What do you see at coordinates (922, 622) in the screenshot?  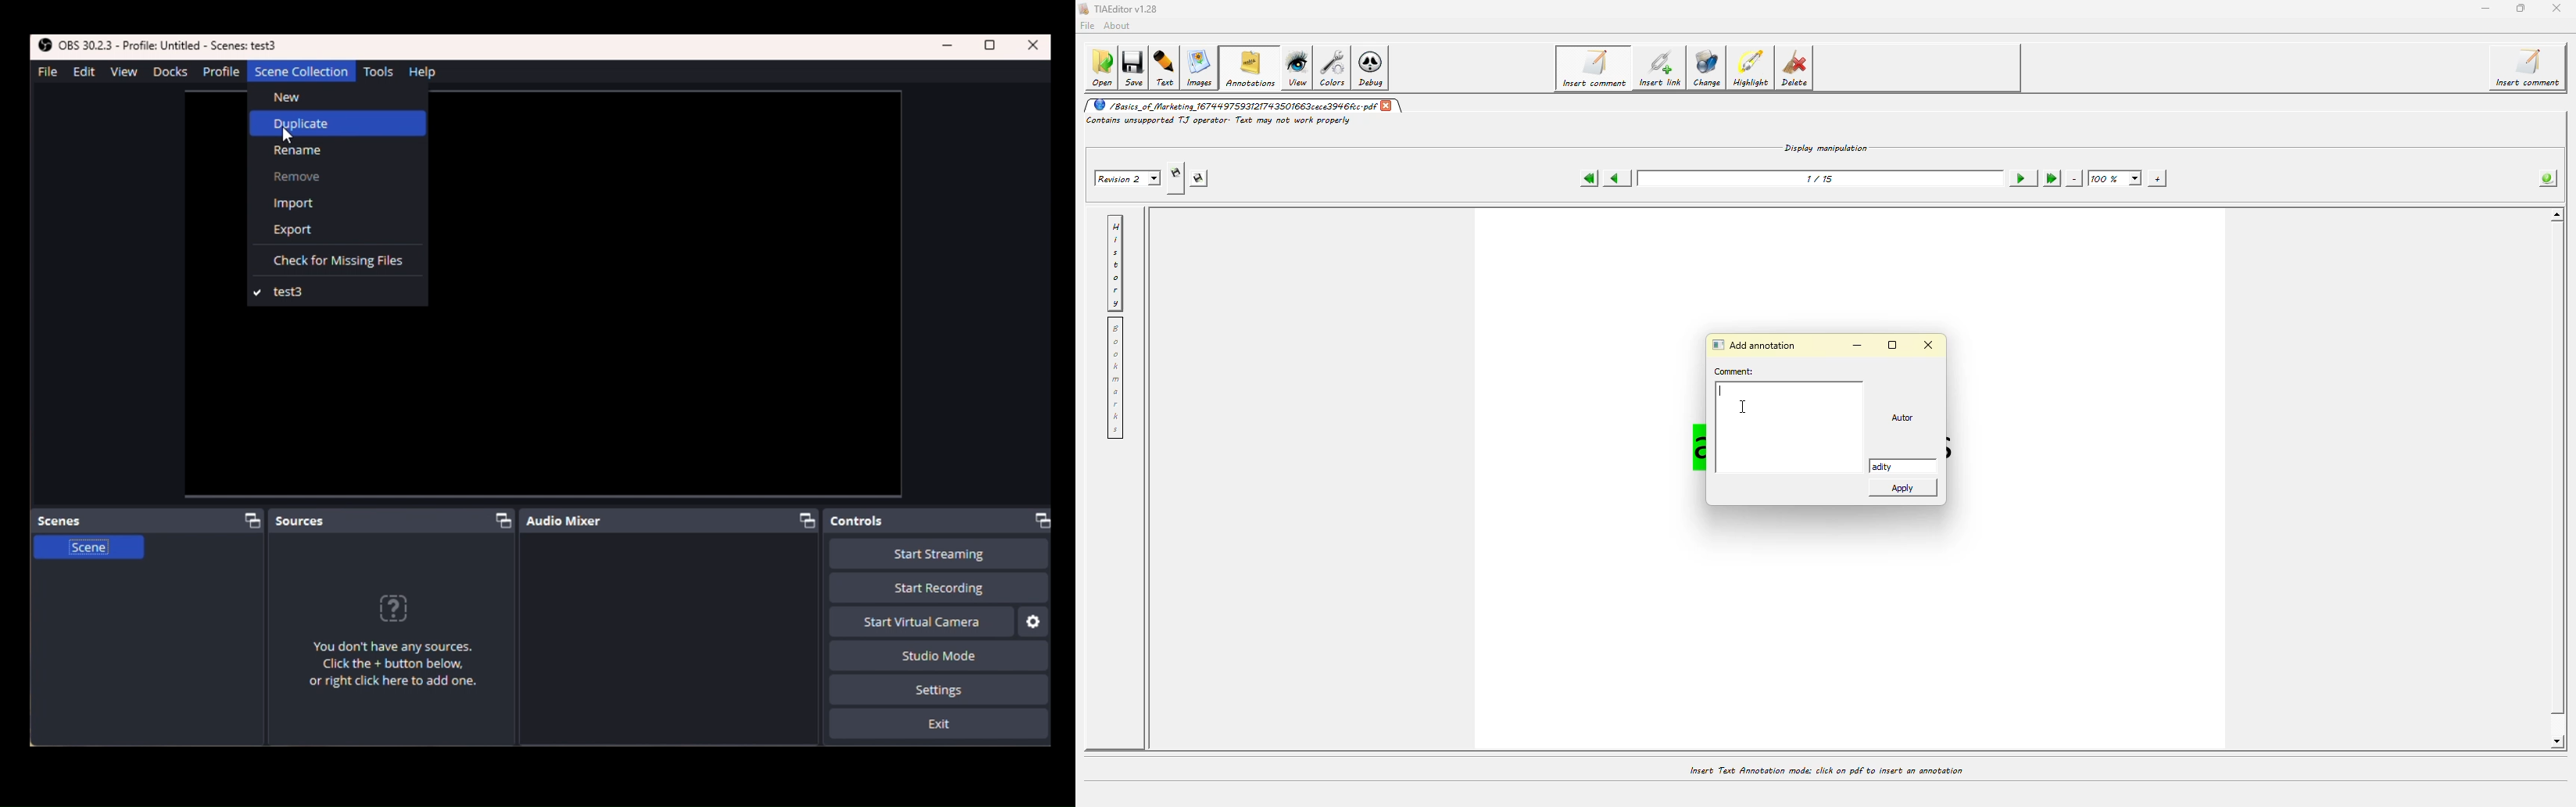 I see `Start Virtual Camera` at bounding box center [922, 622].